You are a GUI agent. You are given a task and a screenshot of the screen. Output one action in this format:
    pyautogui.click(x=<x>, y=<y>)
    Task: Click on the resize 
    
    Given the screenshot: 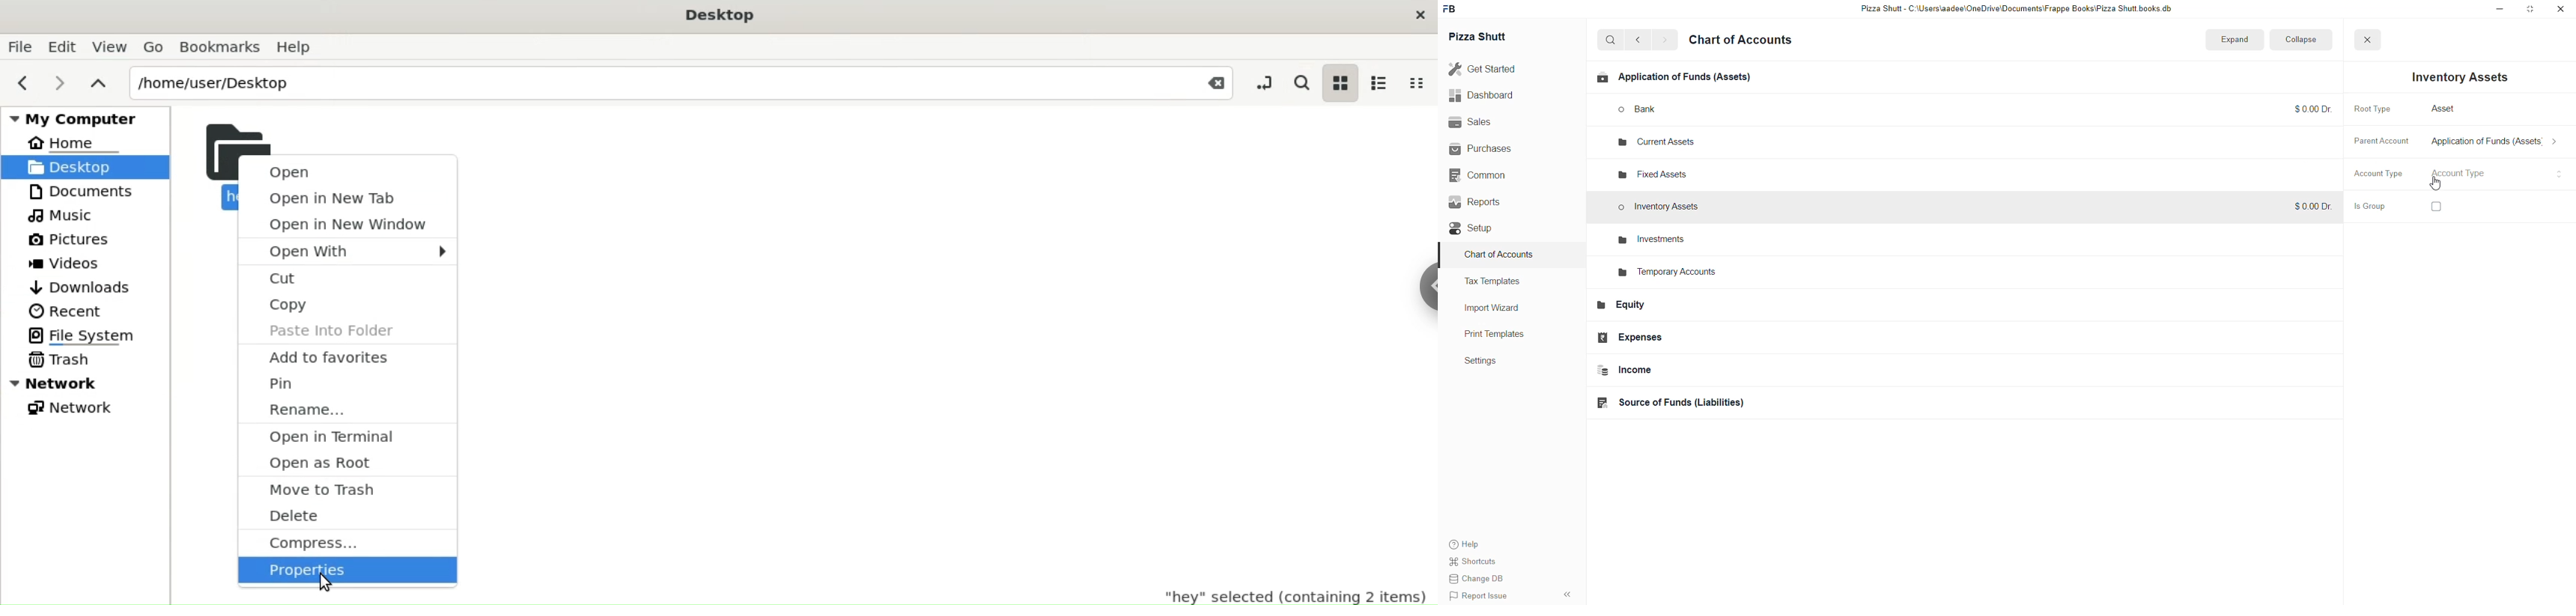 What is the action you would take?
    pyautogui.click(x=2531, y=10)
    